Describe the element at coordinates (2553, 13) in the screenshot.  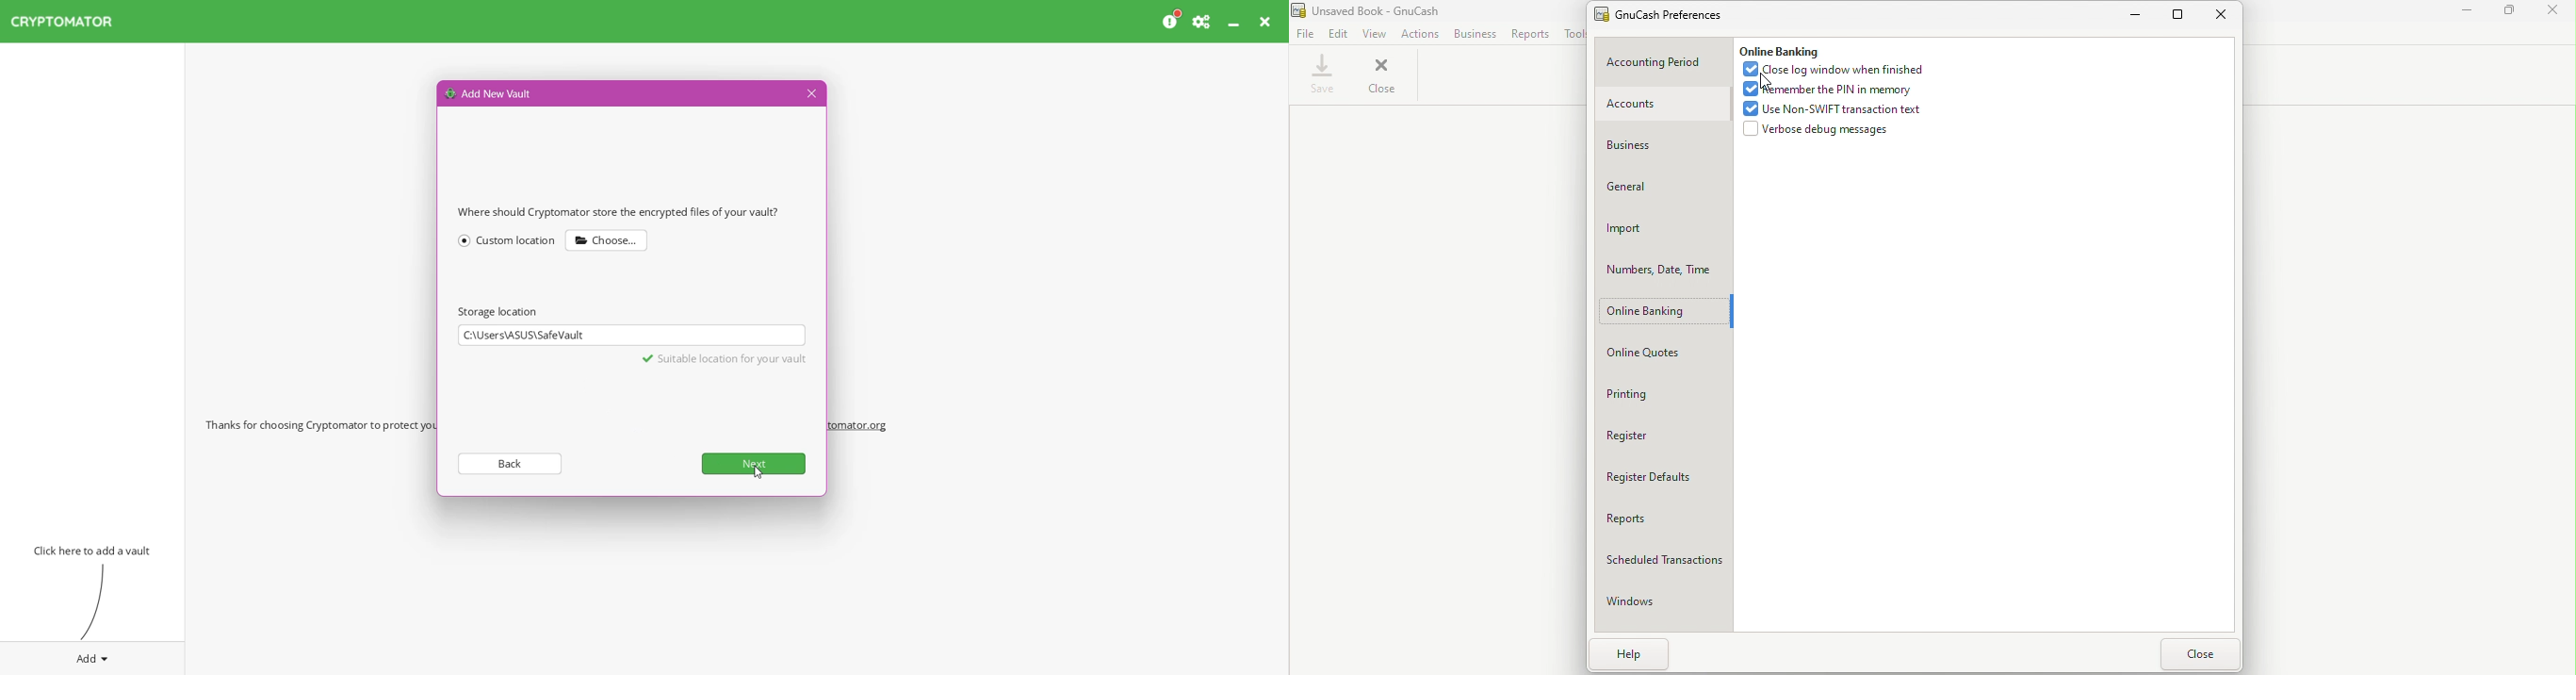
I see `Close` at that location.